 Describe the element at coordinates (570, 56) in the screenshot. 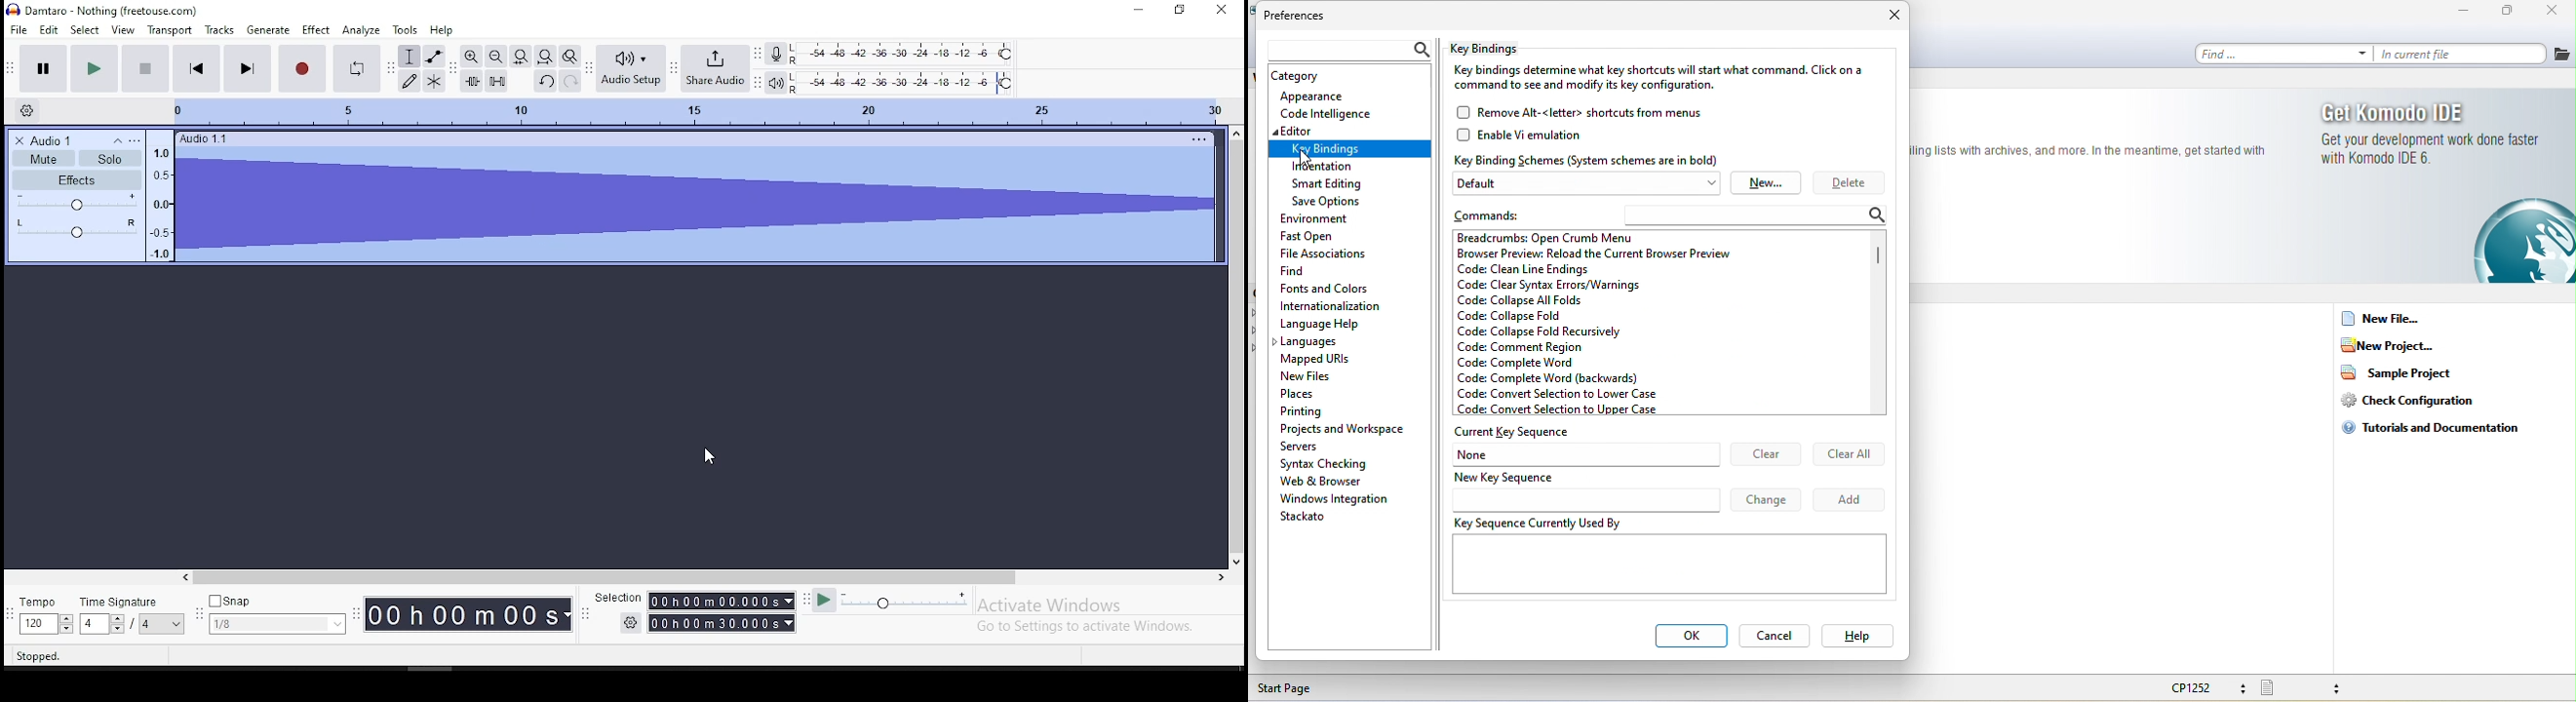

I see `zoom toggle` at that location.